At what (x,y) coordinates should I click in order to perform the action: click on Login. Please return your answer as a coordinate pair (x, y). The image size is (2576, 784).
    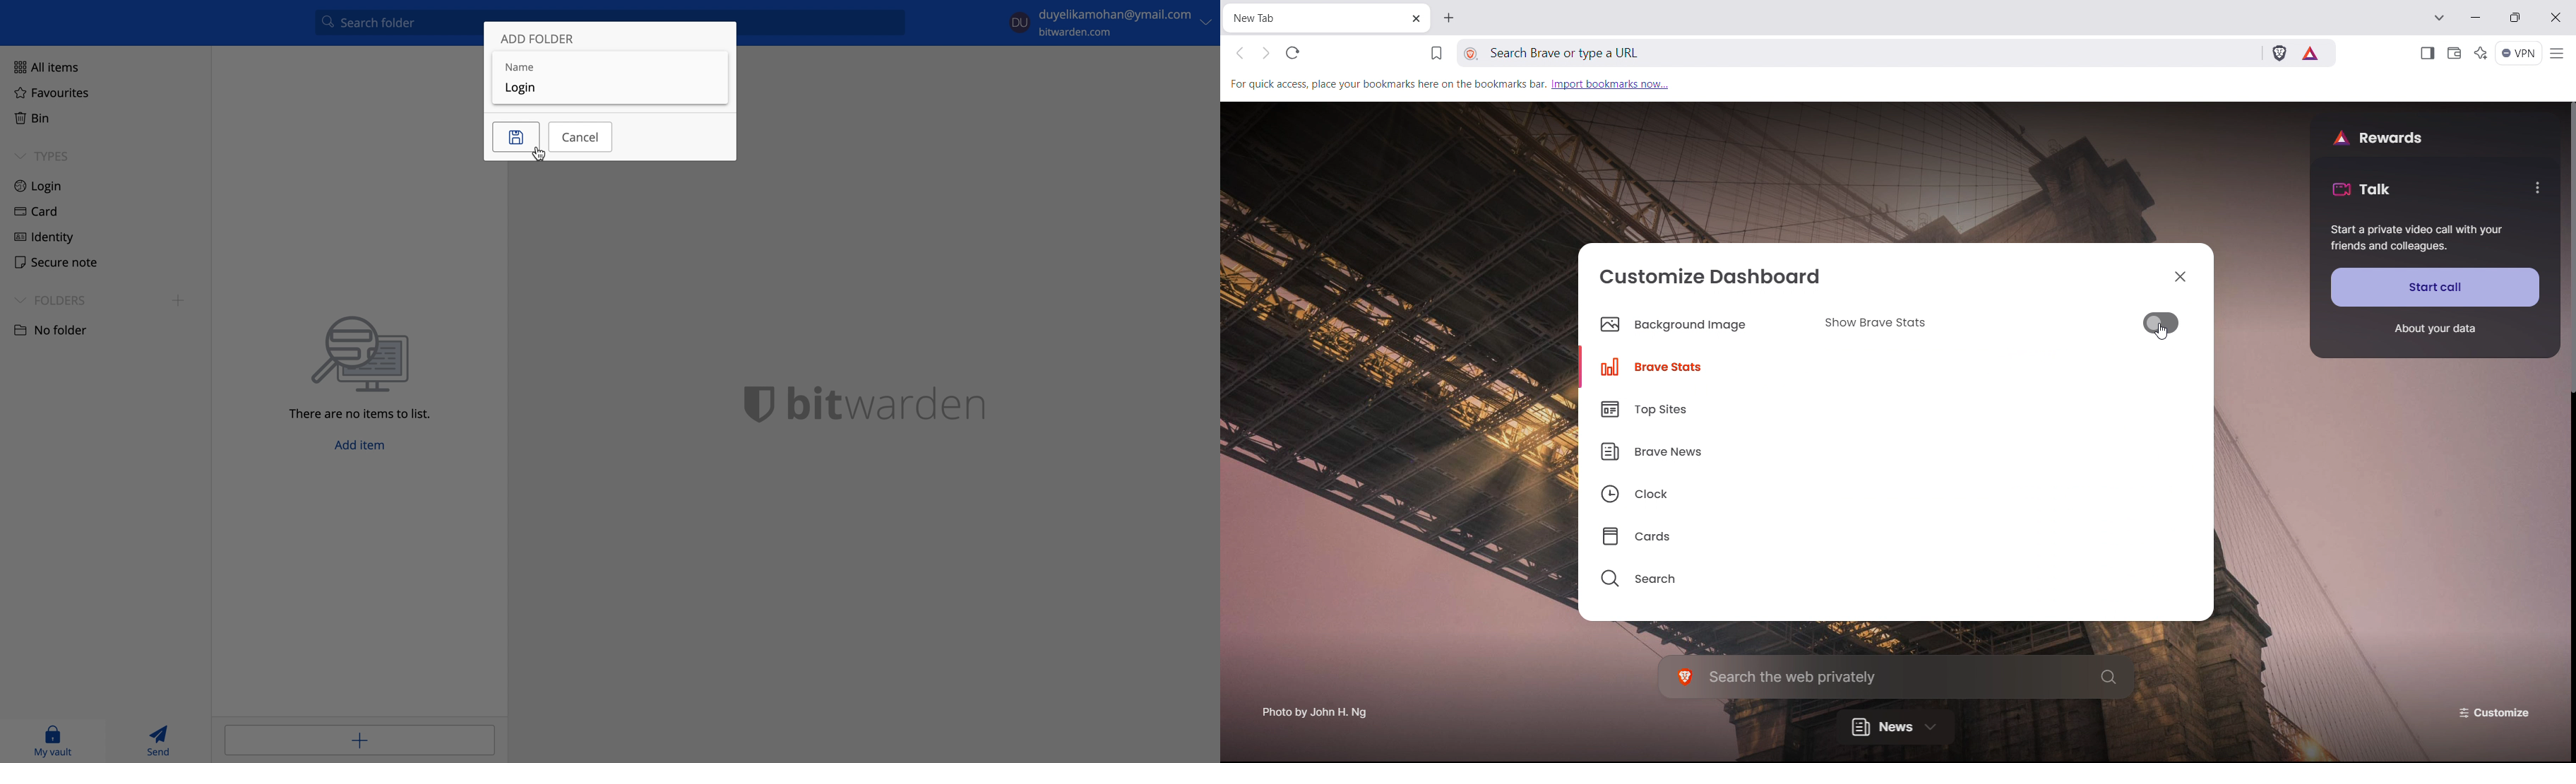
    Looking at the image, I should click on (528, 90).